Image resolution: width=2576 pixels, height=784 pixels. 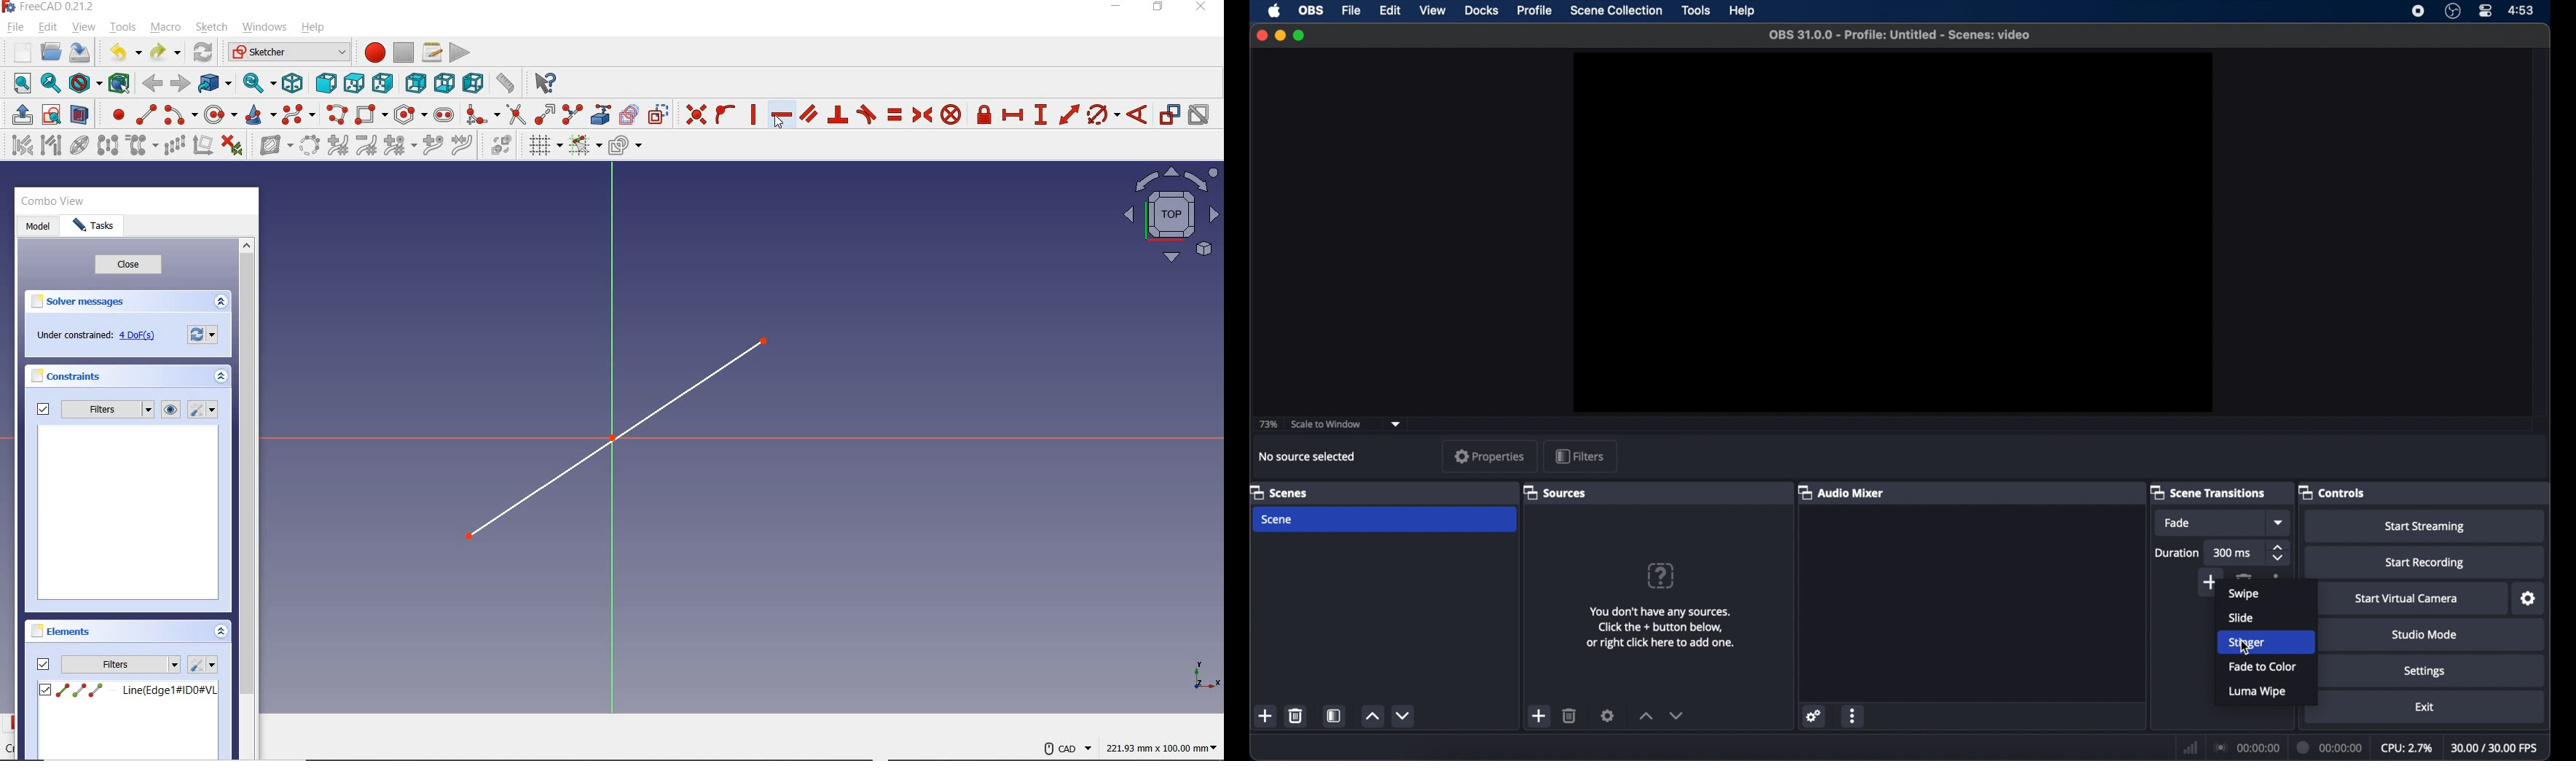 What do you see at coordinates (43, 663) in the screenshot?
I see `CHECK TO TOGGLE FILTERS` at bounding box center [43, 663].